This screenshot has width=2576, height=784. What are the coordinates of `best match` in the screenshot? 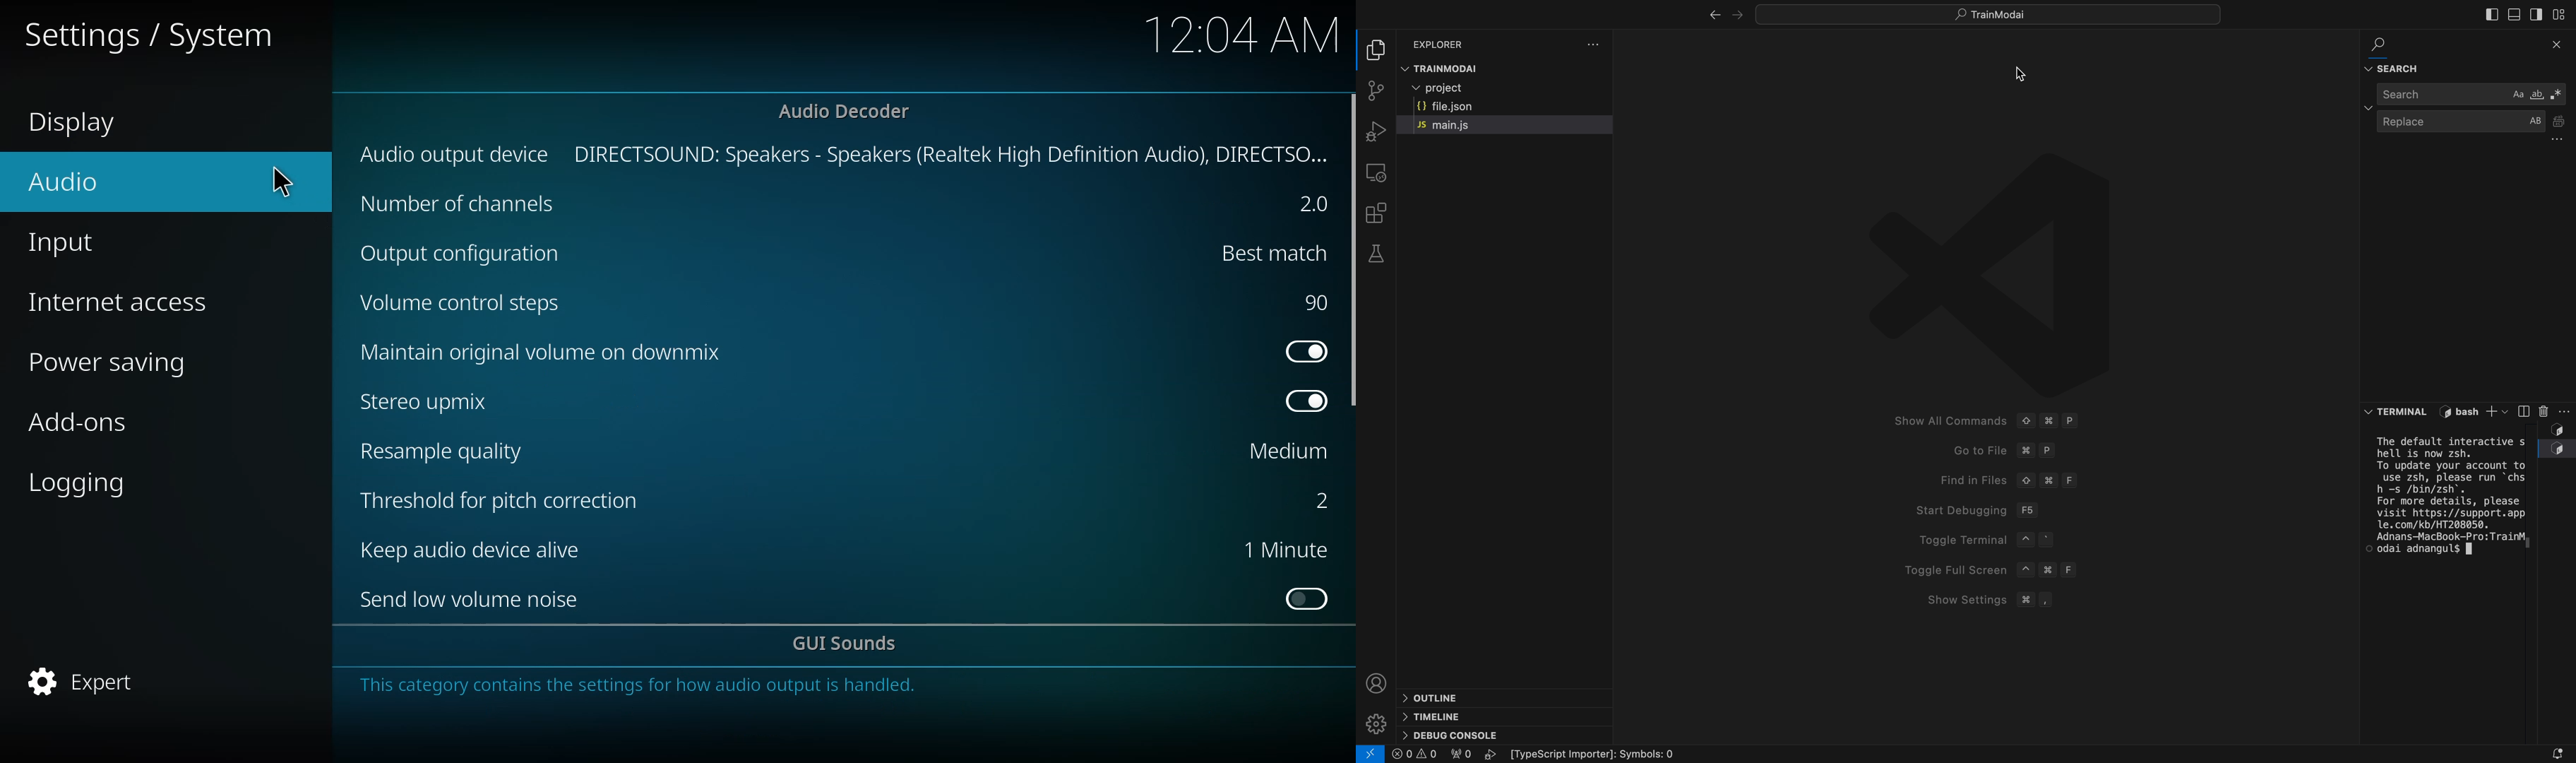 It's located at (1272, 253).